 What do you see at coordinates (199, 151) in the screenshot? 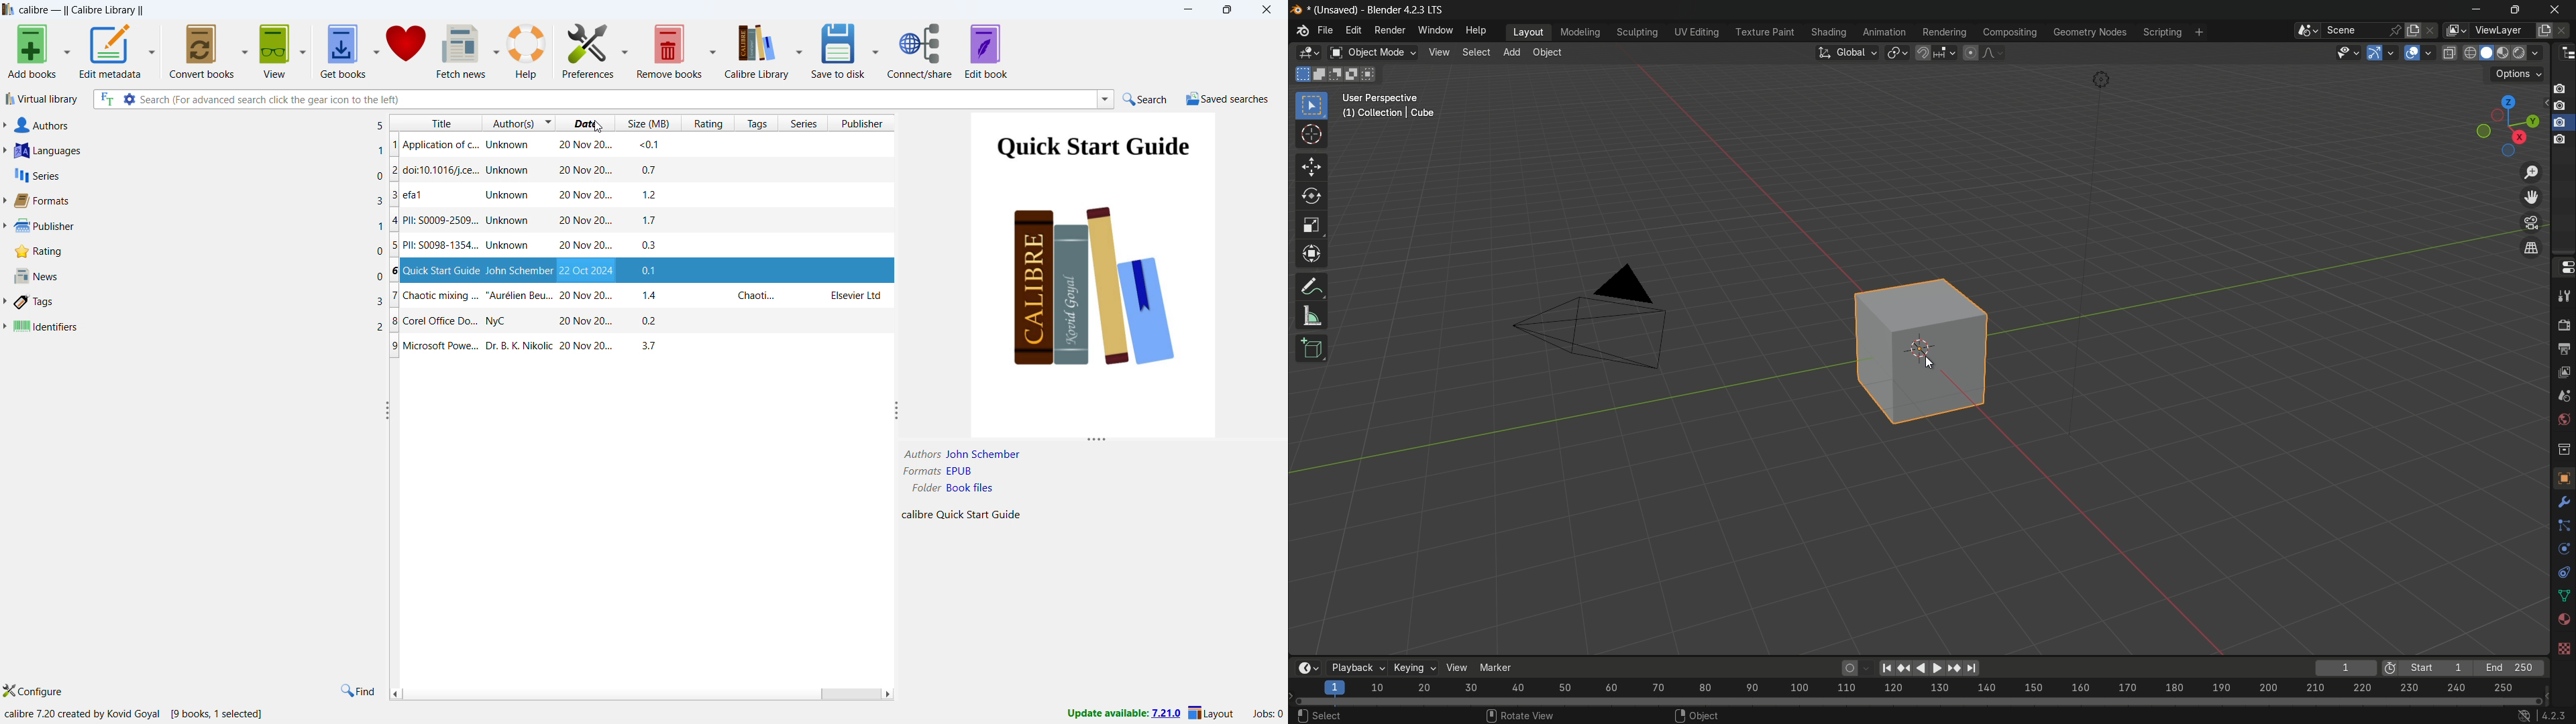
I see `languages` at bounding box center [199, 151].